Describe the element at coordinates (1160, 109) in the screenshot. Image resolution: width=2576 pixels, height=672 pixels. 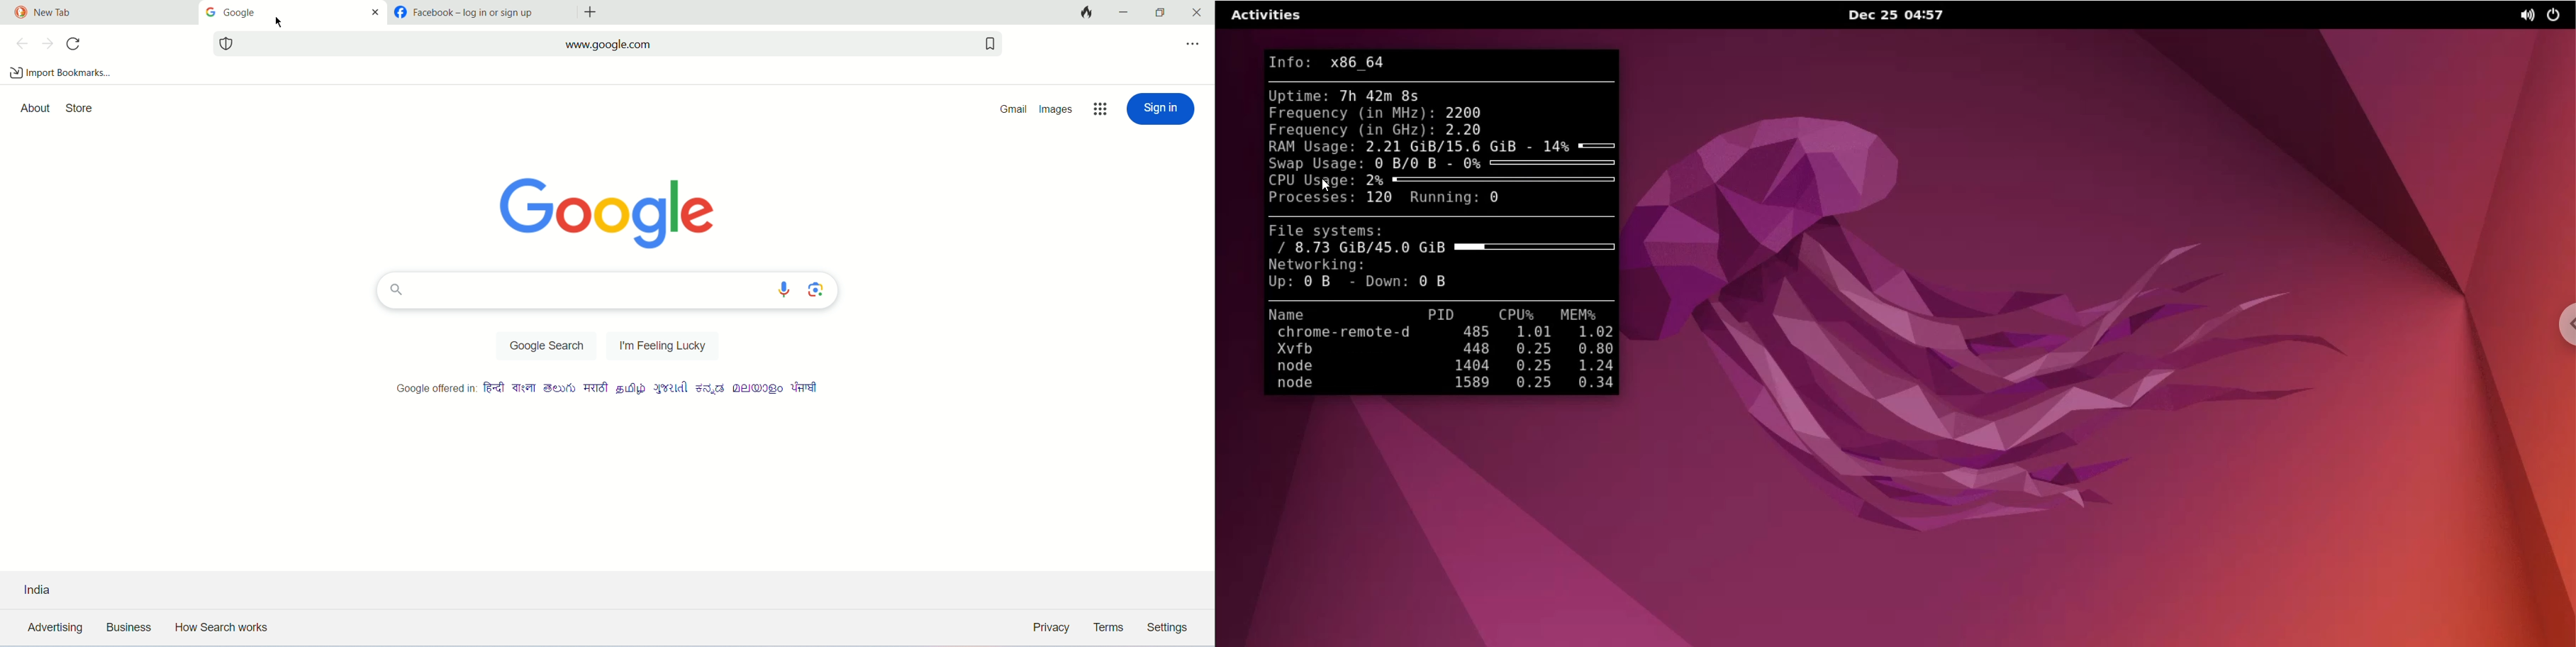
I see `sign in` at that location.